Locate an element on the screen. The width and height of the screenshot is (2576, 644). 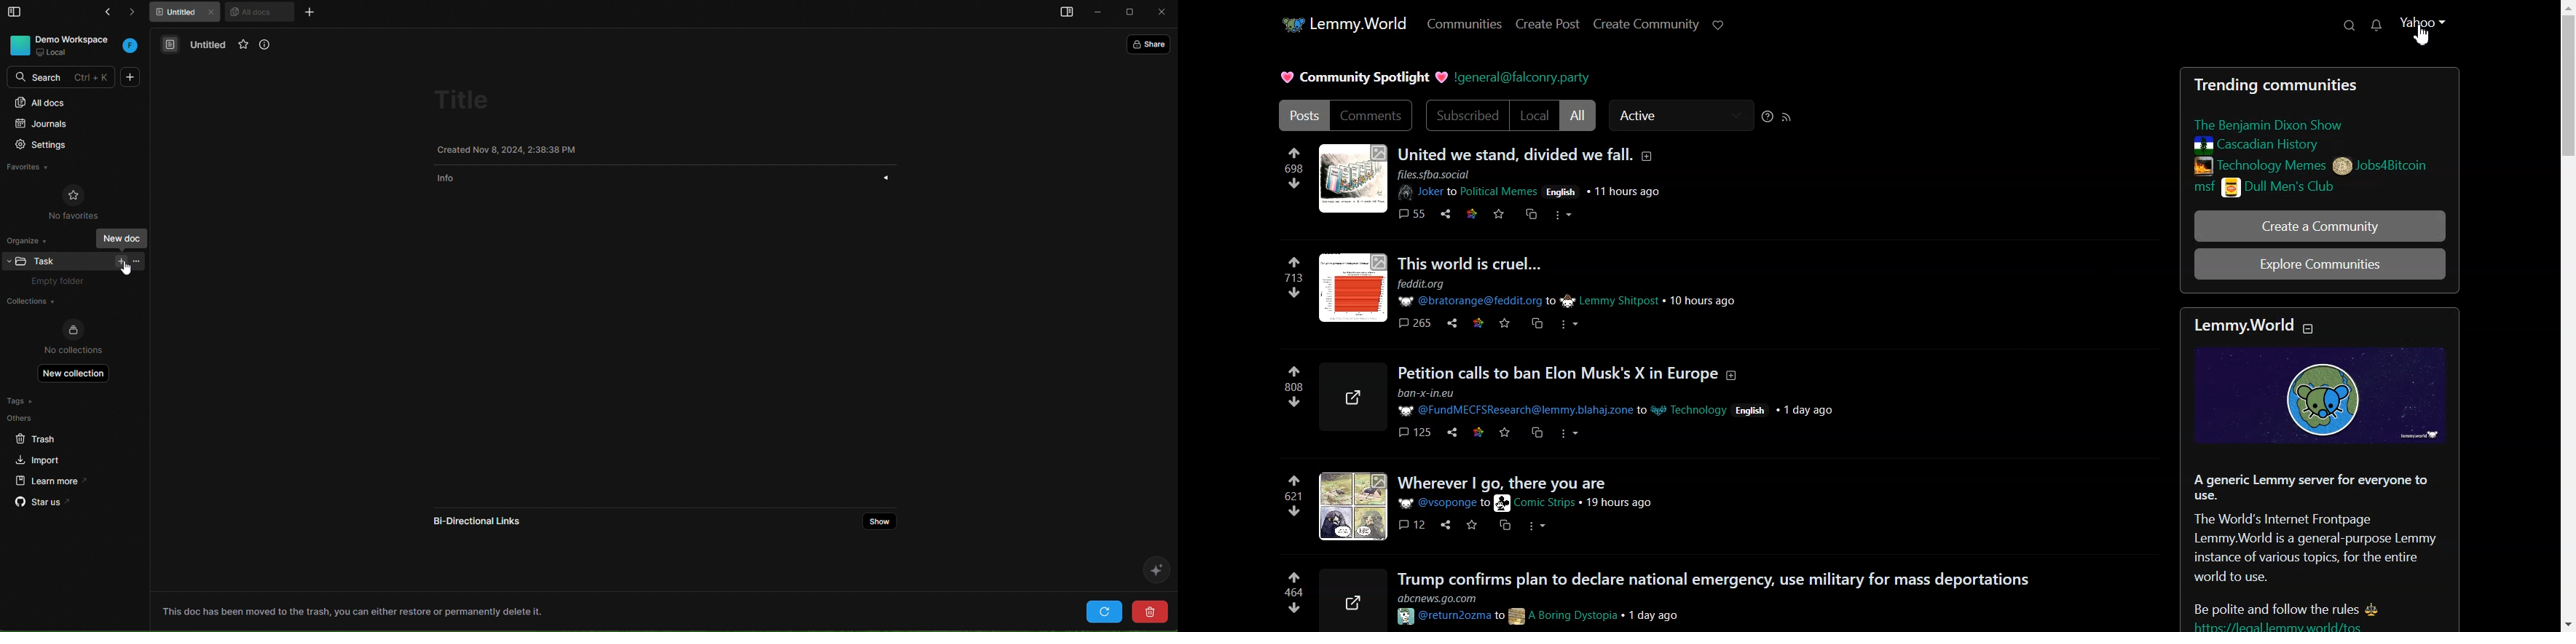
1 day ago is located at coordinates (1666, 617).